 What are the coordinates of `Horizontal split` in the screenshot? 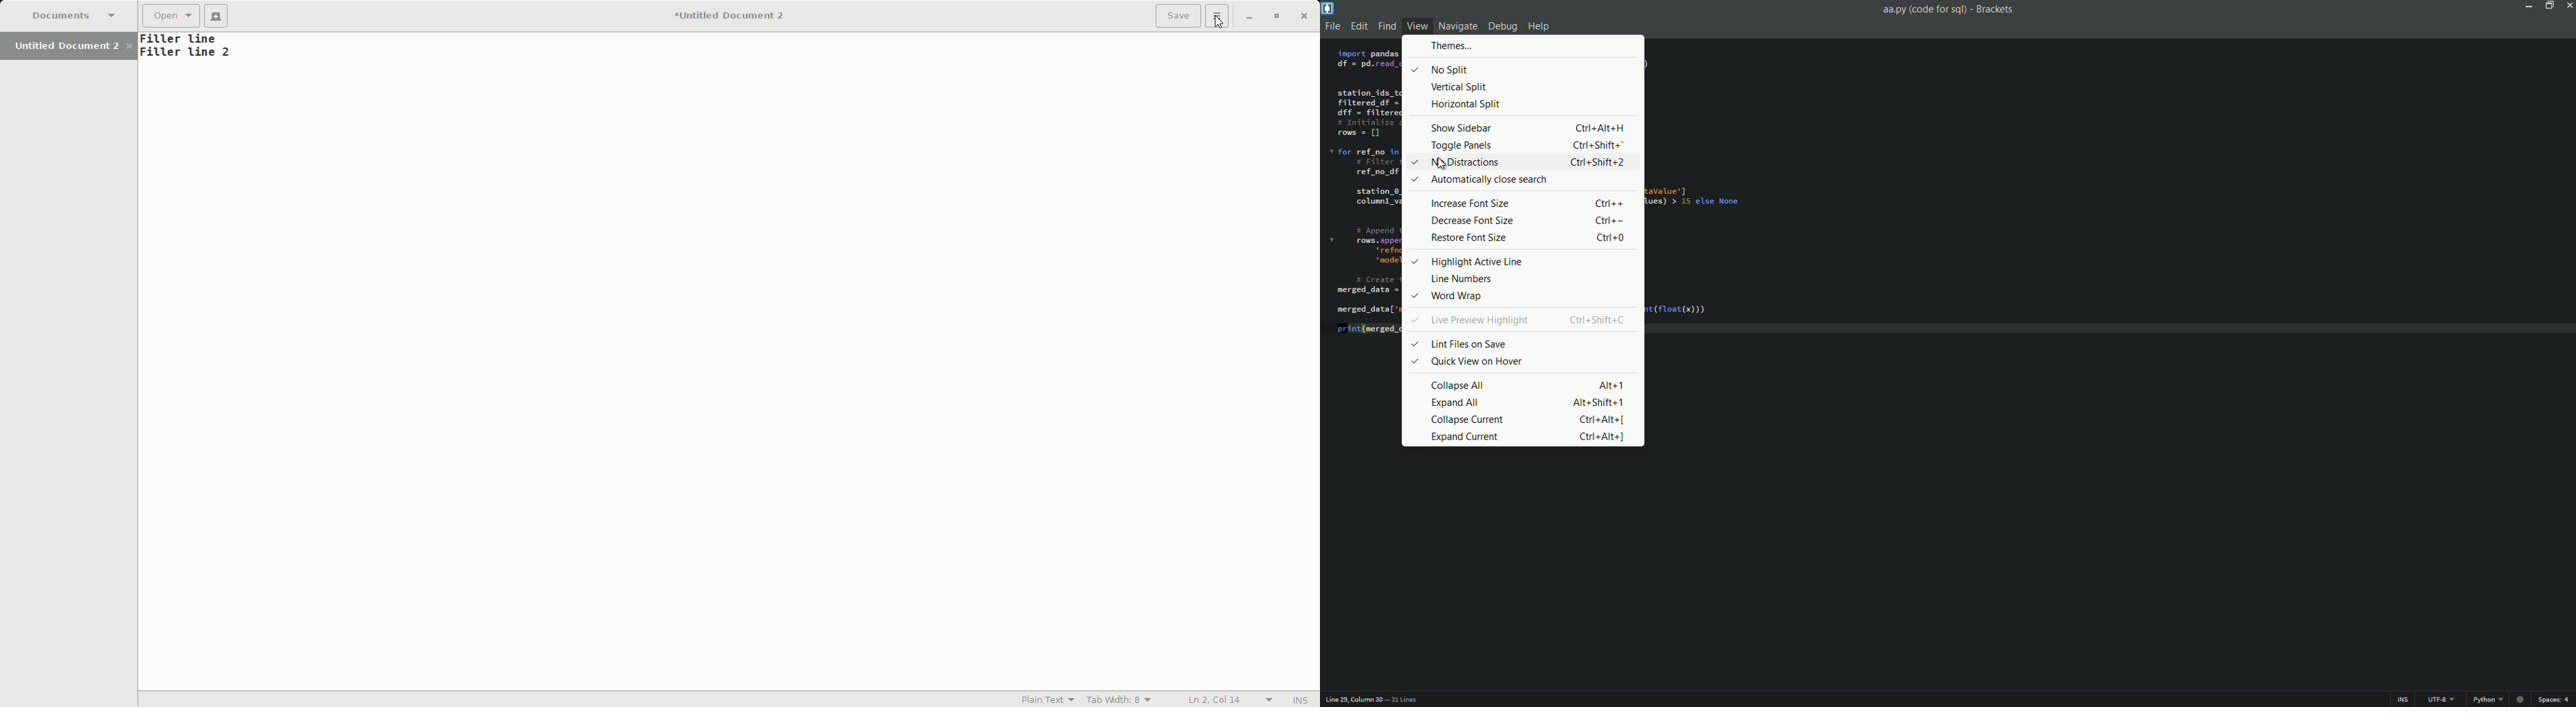 It's located at (1469, 106).